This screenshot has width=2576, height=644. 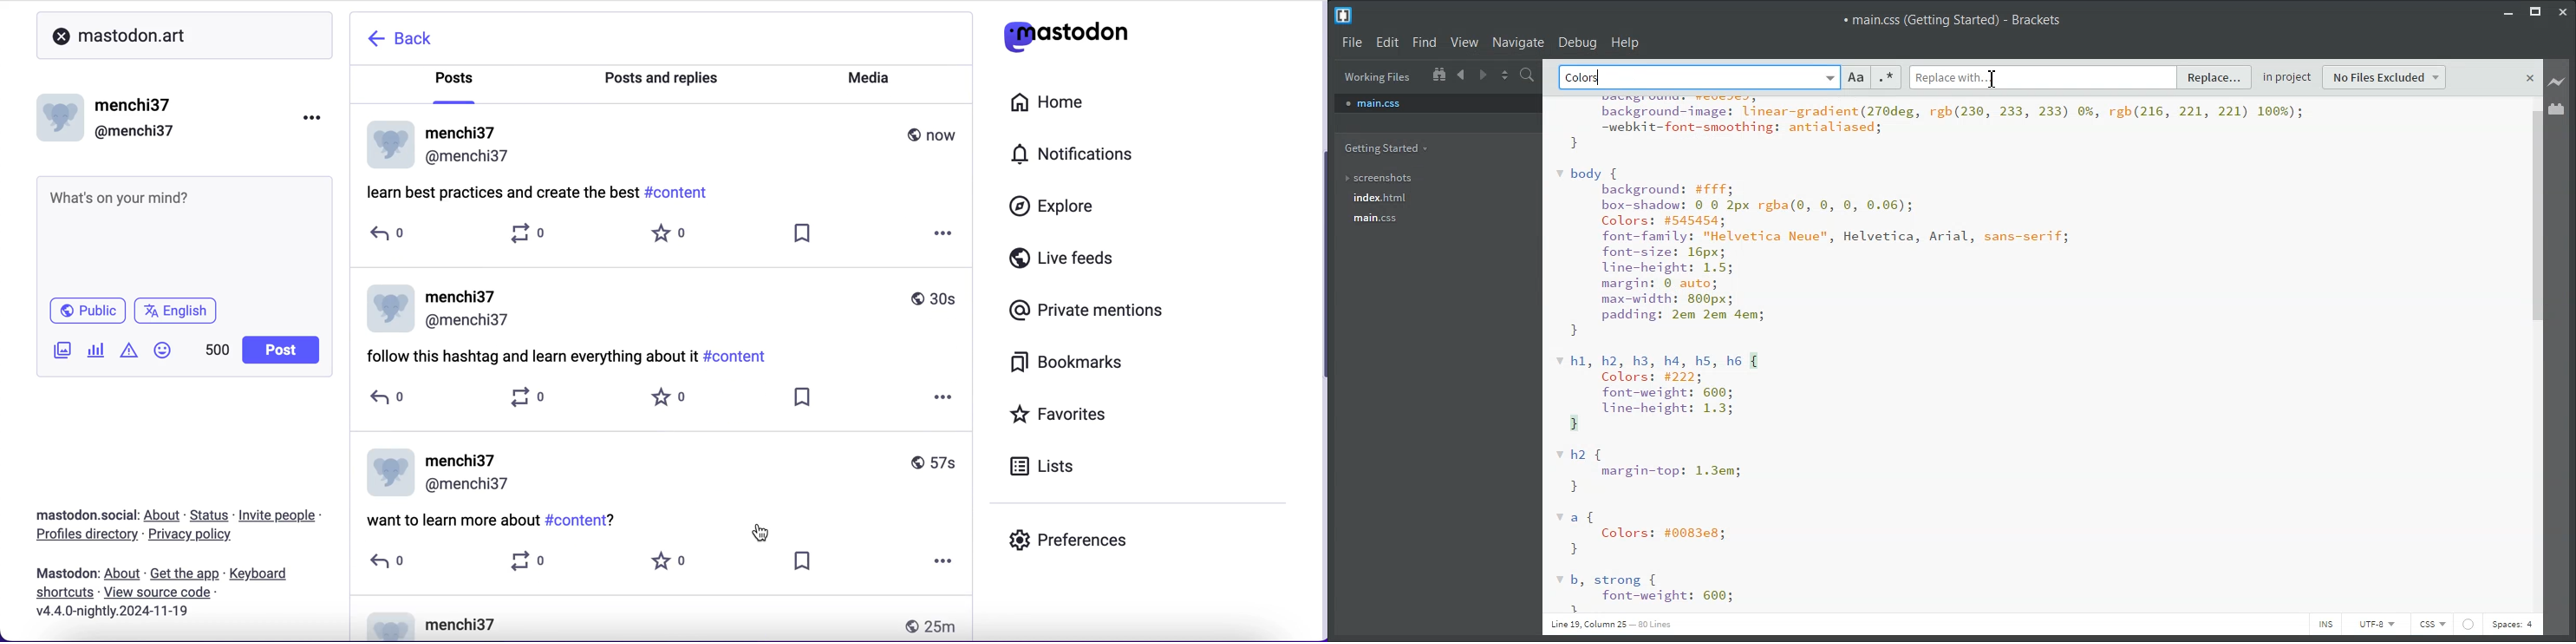 What do you see at coordinates (408, 399) in the screenshot?
I see `0 replies` at bounding box center [408, 399].